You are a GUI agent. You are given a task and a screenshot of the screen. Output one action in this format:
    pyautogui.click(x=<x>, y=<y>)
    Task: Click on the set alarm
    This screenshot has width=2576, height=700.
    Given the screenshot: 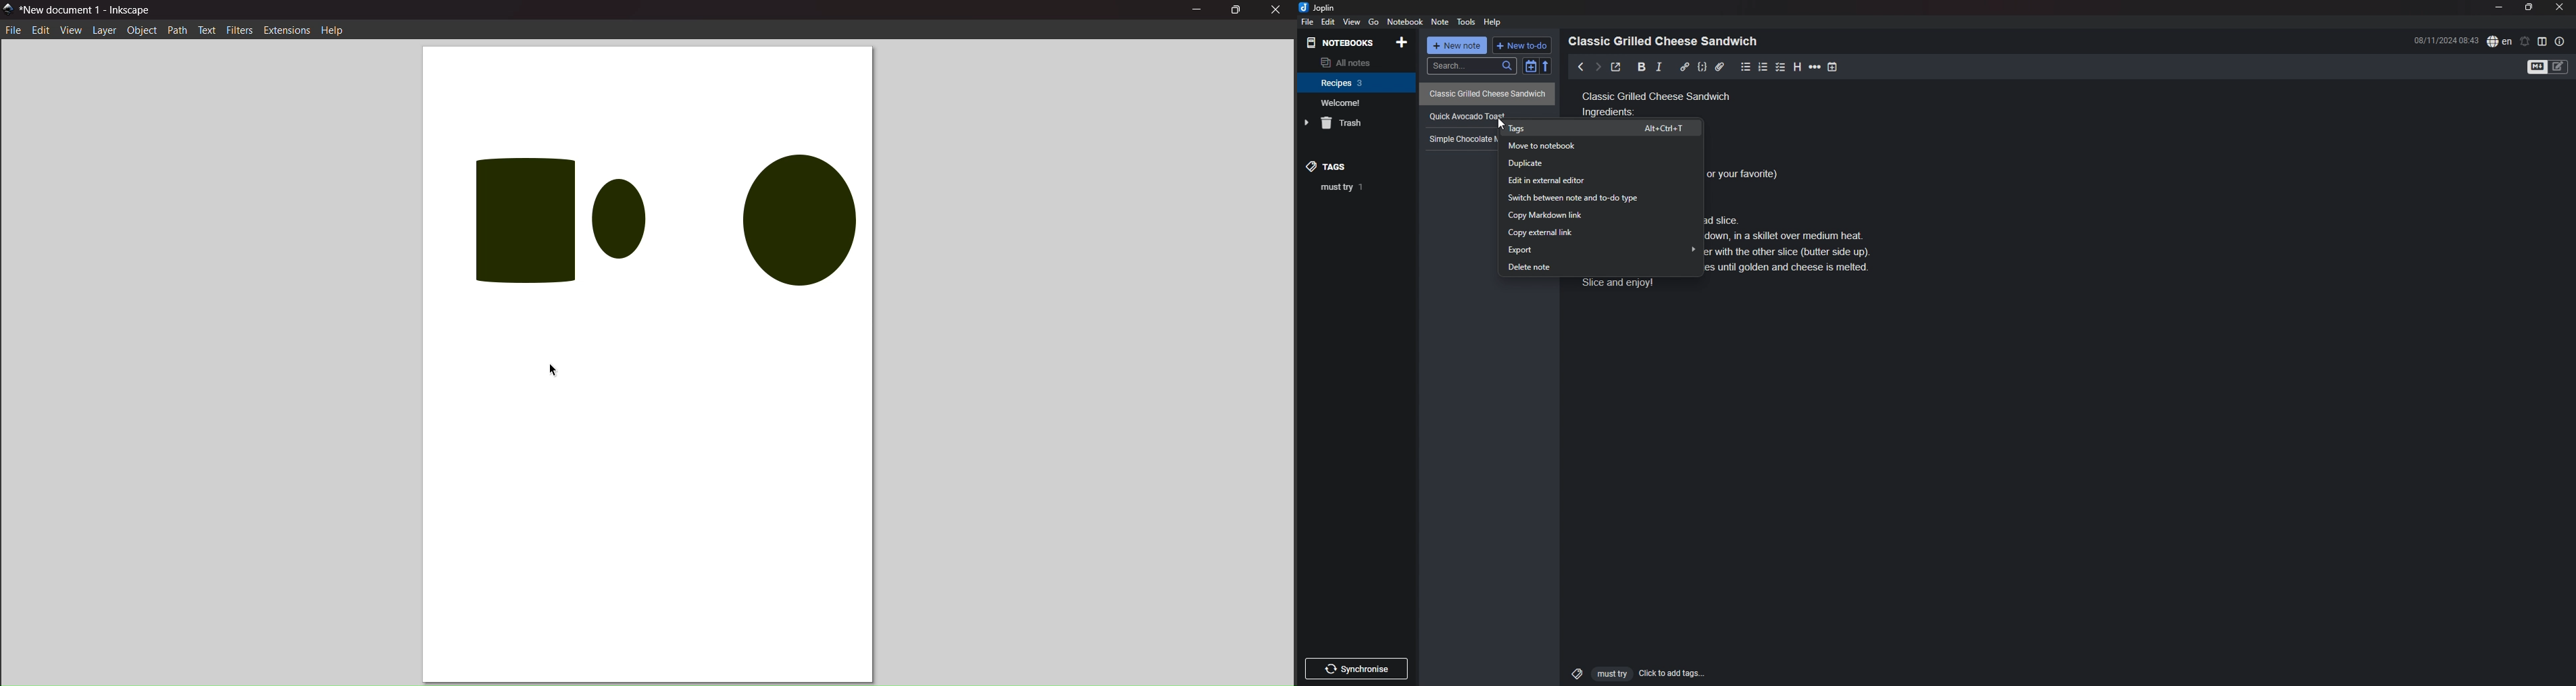 What is the action you would take?
    pyautogui.click(x=2526, y=41)
    